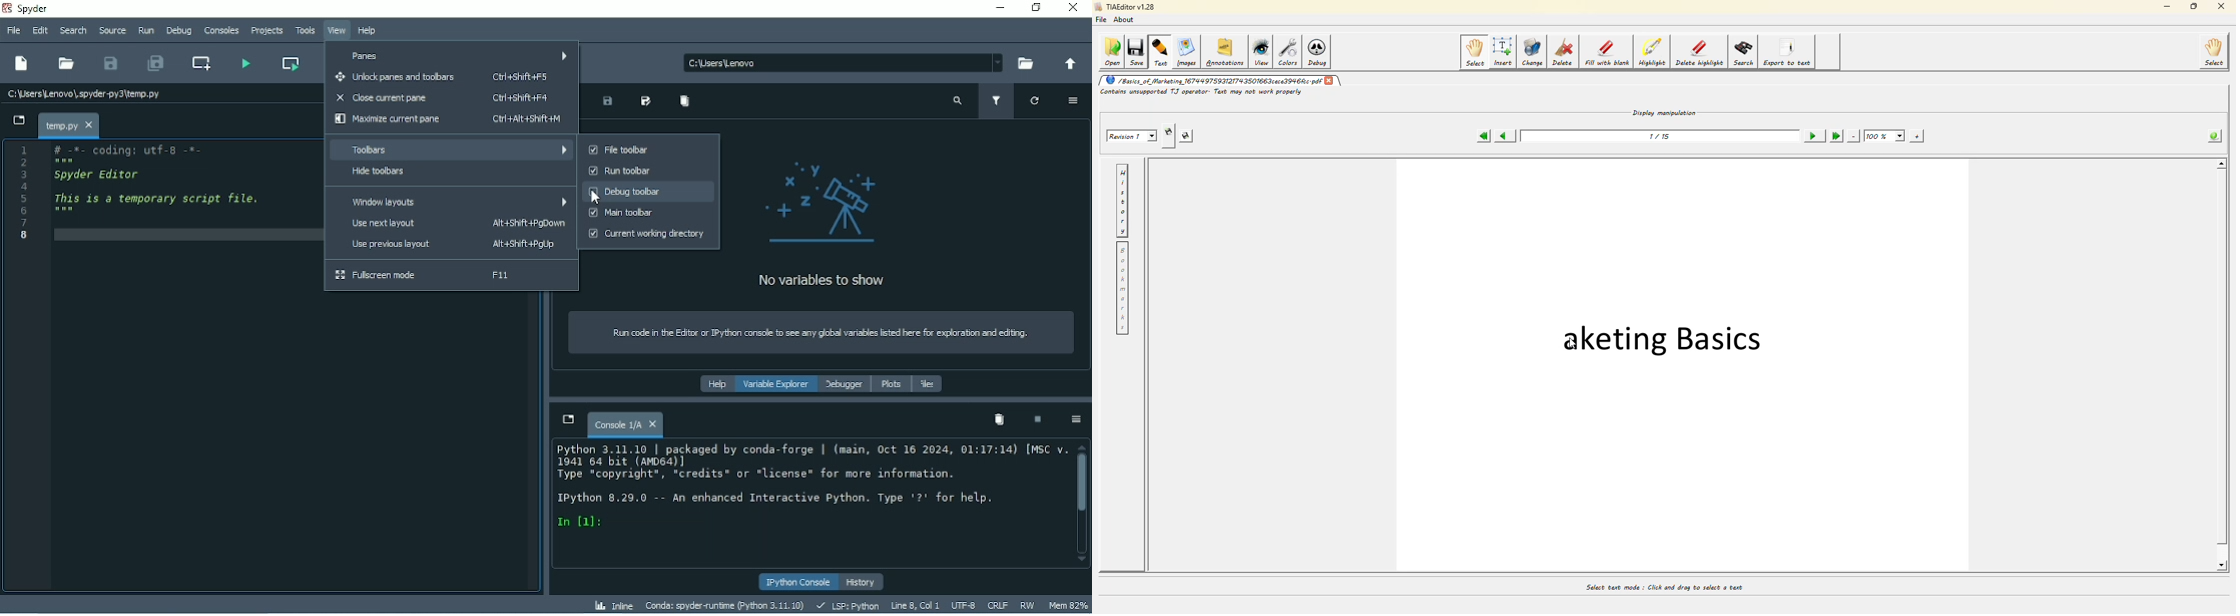 The height and width of the screenshot is (616, 2240). Describe the element at coordinates (337, 31) in the screenshot. I see `View` at that location.